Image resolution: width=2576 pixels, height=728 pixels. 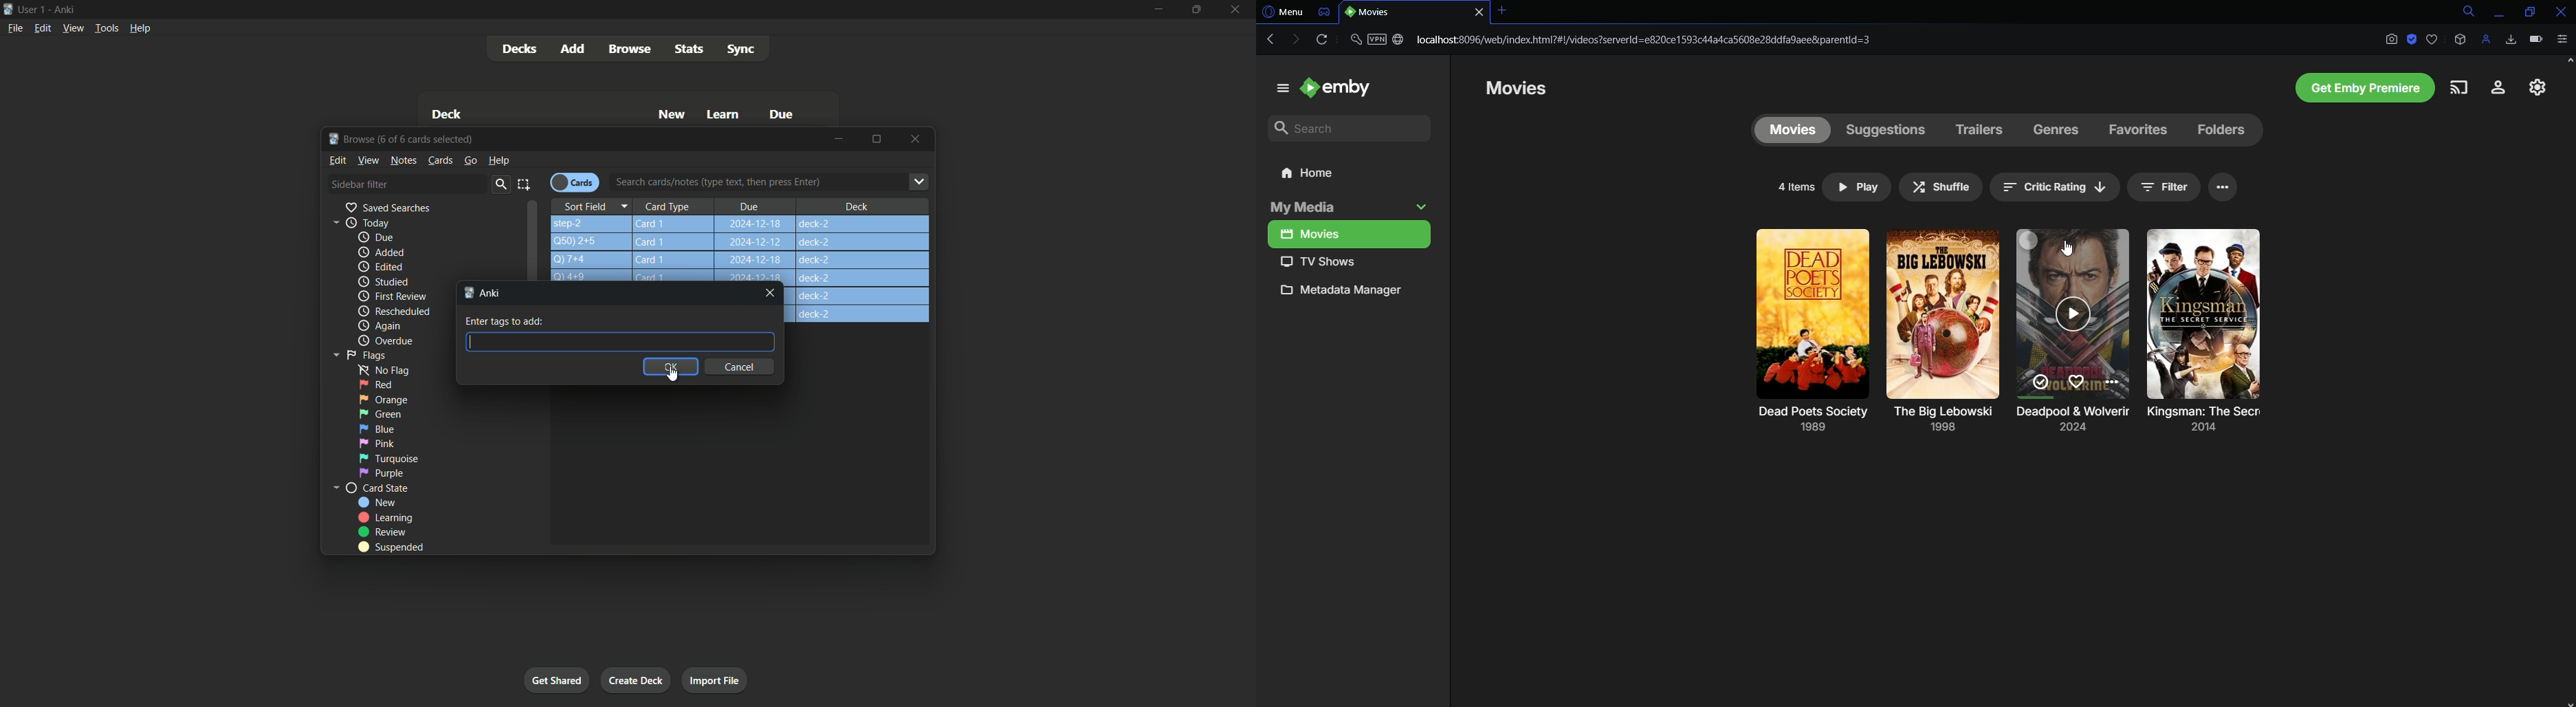 I want to click on added, so click(x=379, y=253).